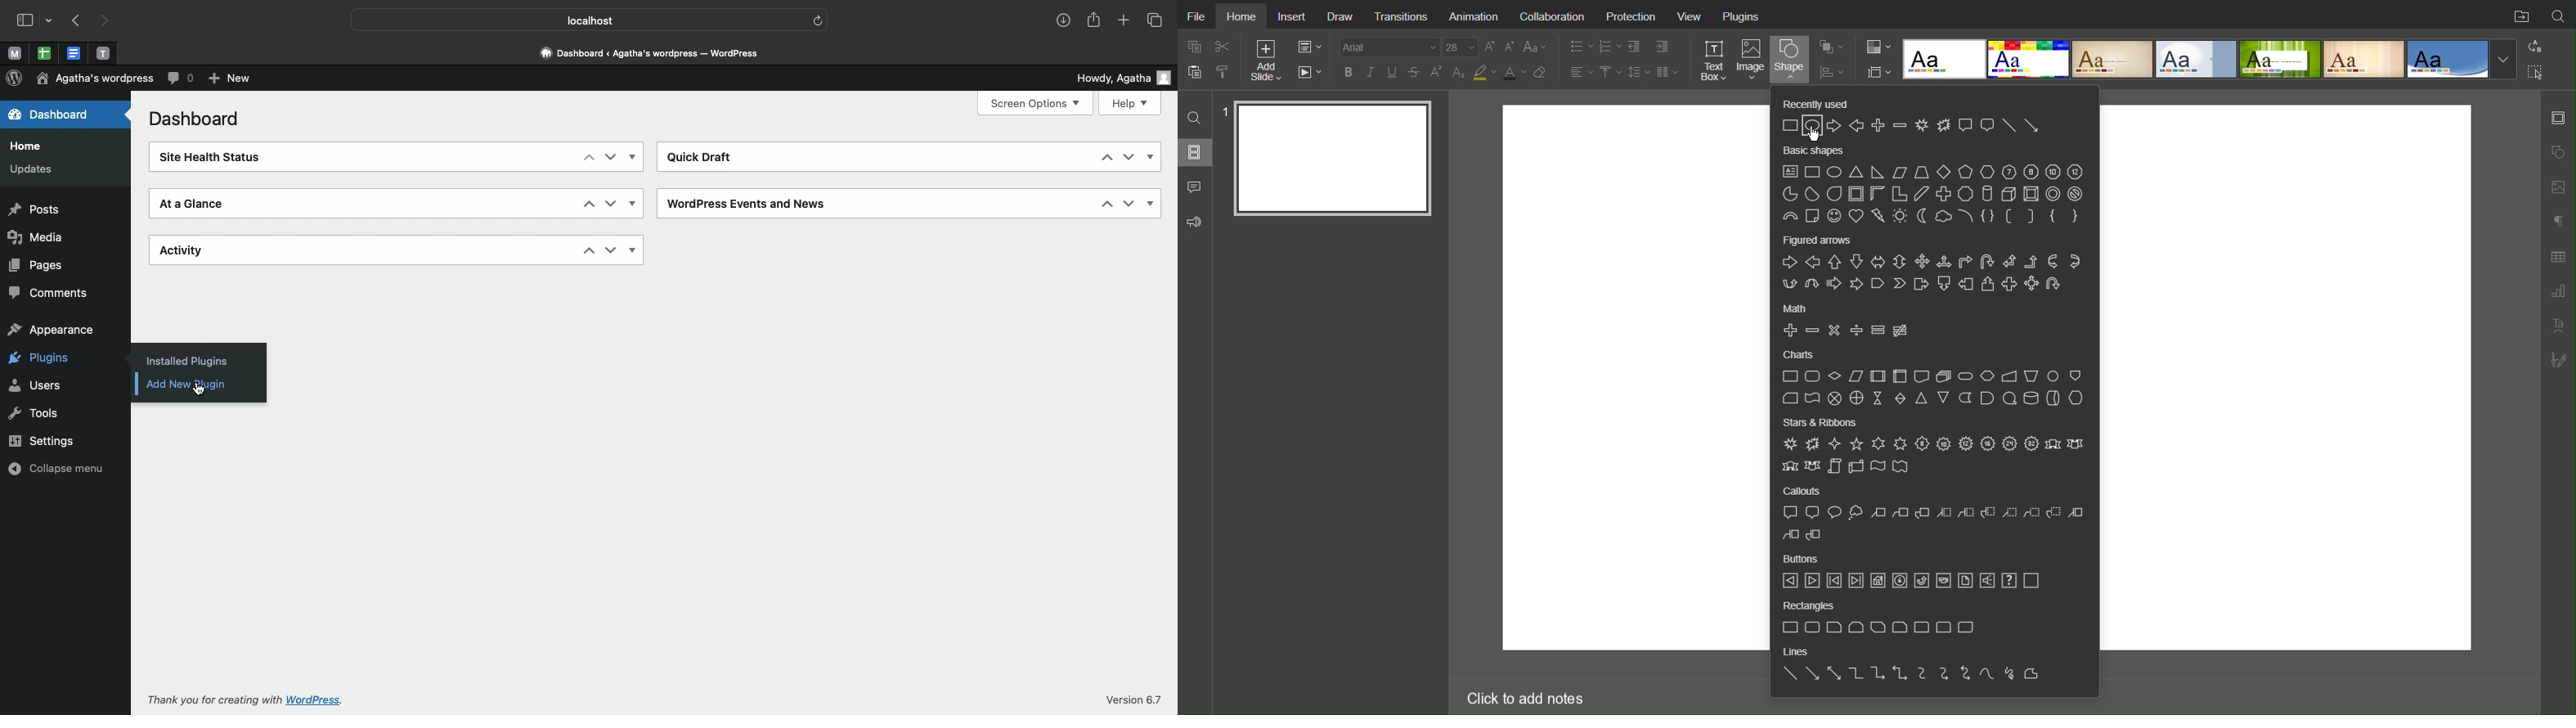 This screenshot has height=728, width=2576. Describe the element at coordinates (56, 115) in the screenshot. I see `Dashboard` at that location.